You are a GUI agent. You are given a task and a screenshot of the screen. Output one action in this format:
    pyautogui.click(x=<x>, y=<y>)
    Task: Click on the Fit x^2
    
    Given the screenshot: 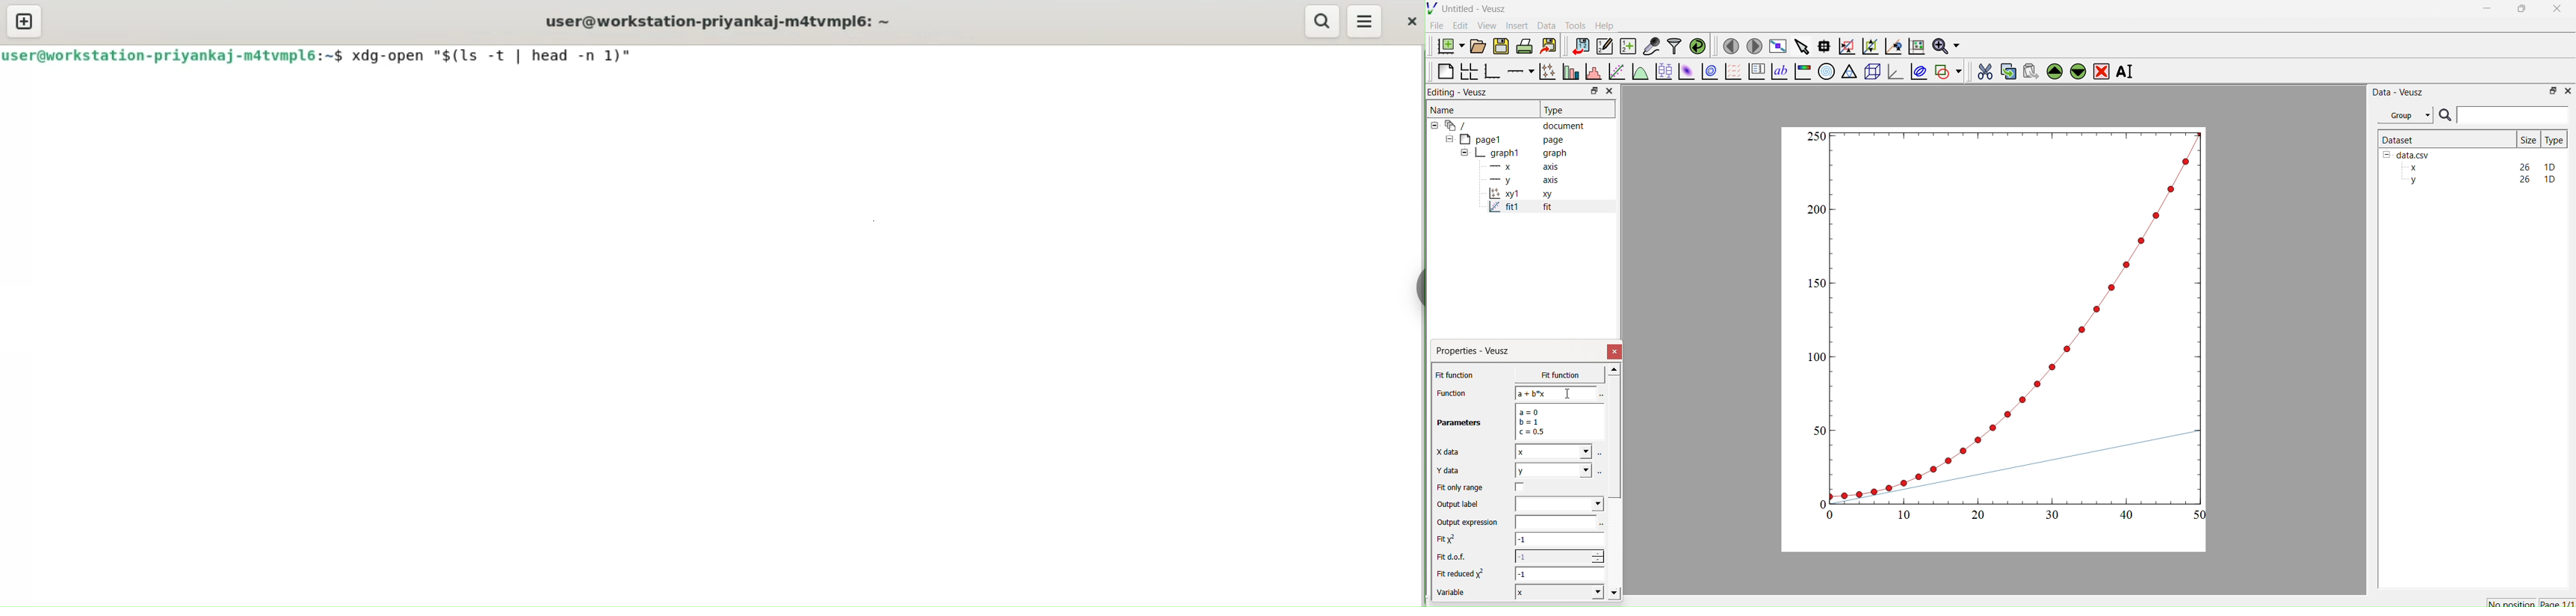 What is the action you would take?
    pyautogui.click(x=1452, y=539)
    